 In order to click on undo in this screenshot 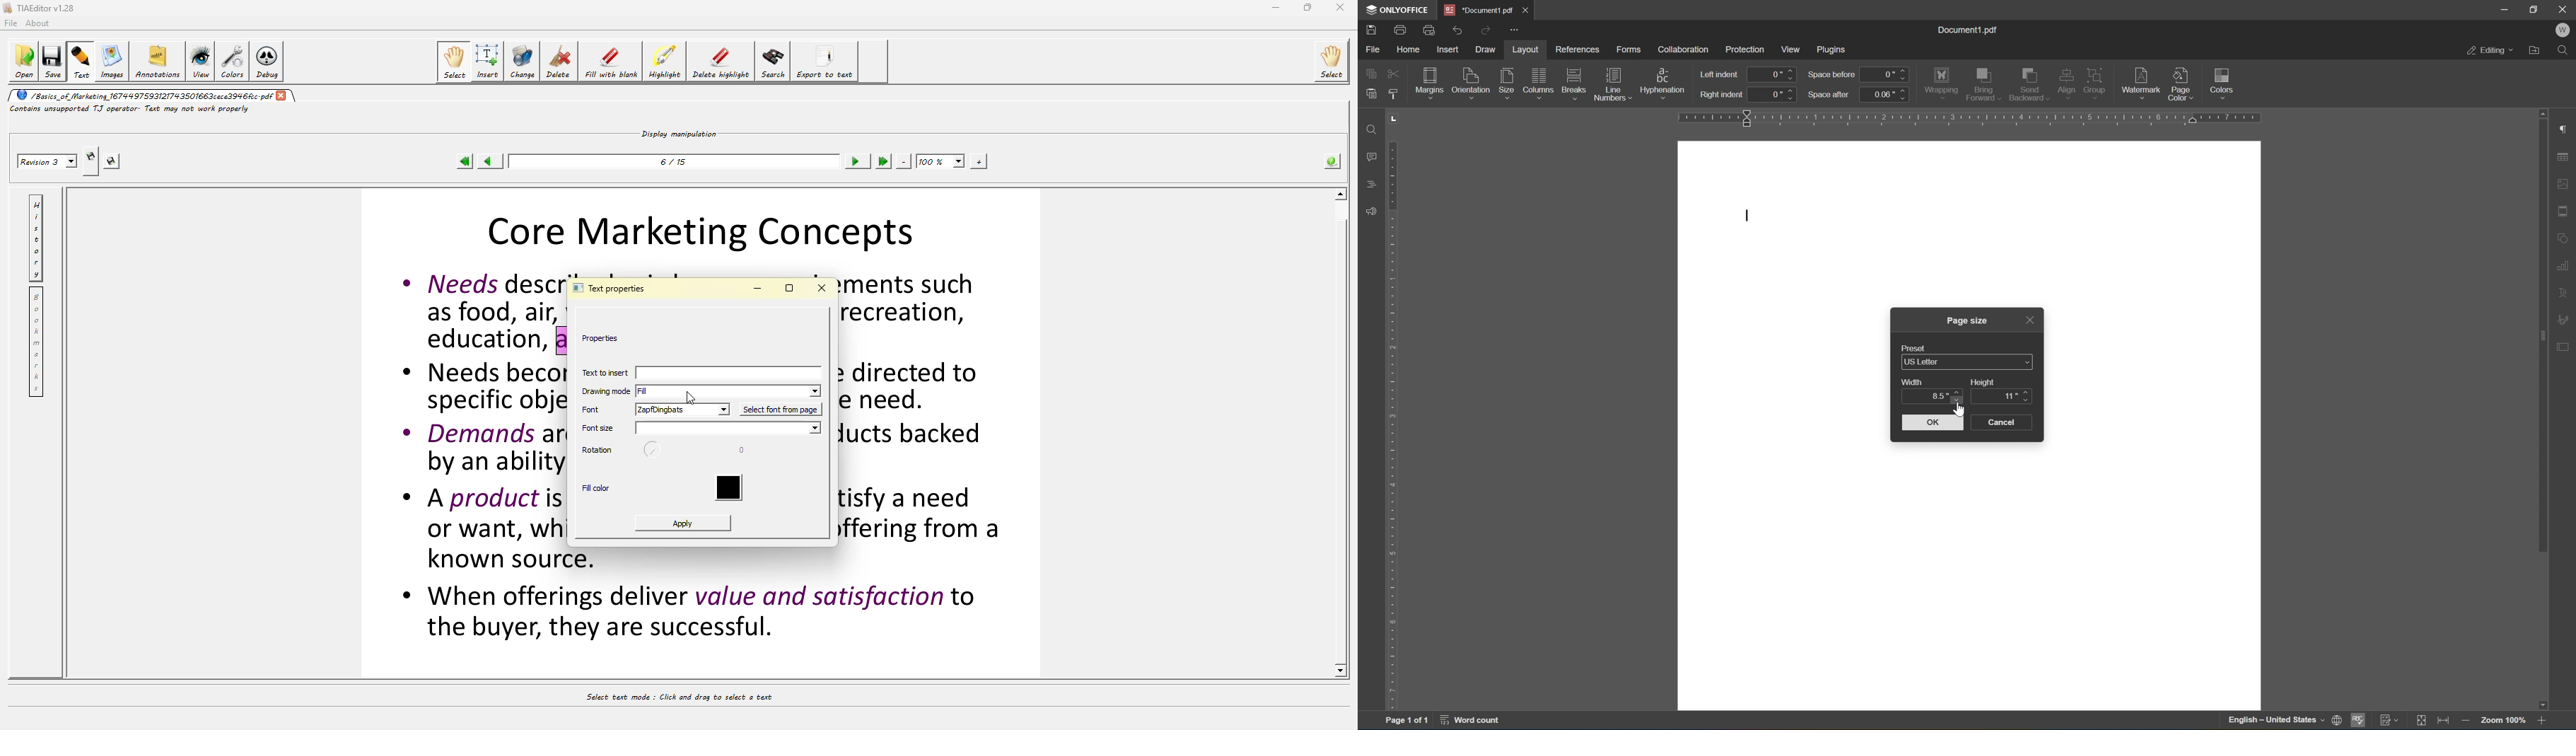, I will do `click(1460, 28)`.